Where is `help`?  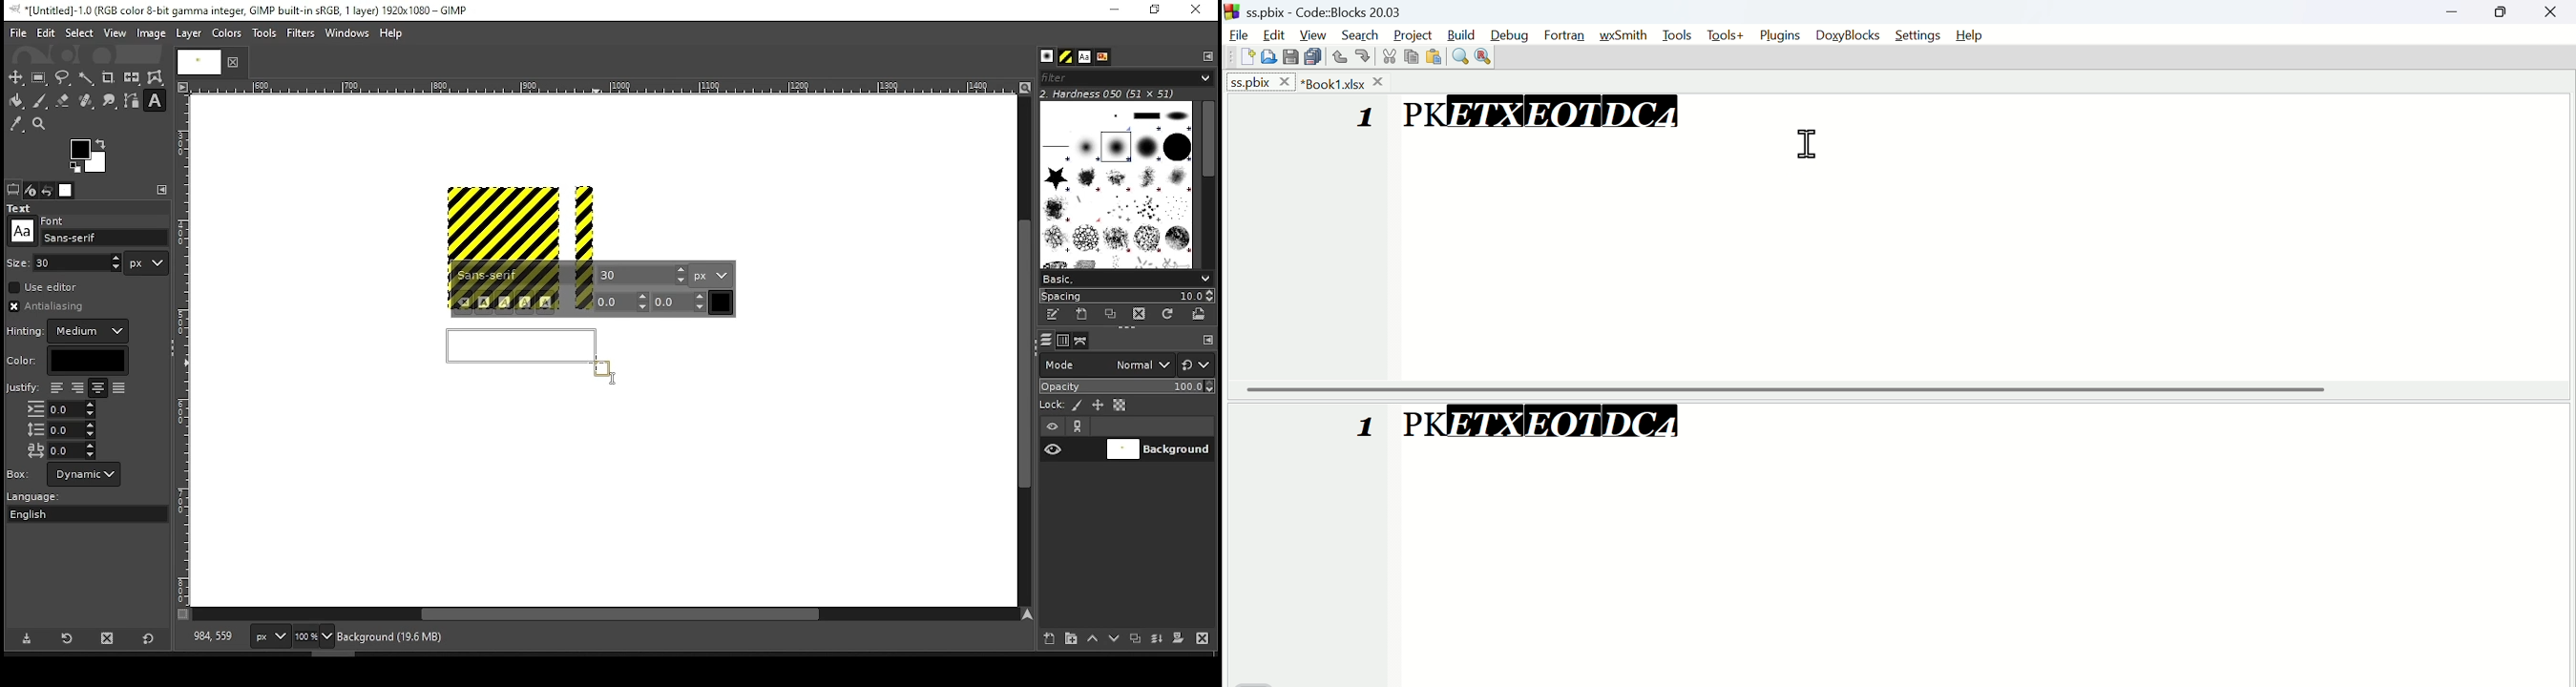 help is located at coordinates (1969, 36).